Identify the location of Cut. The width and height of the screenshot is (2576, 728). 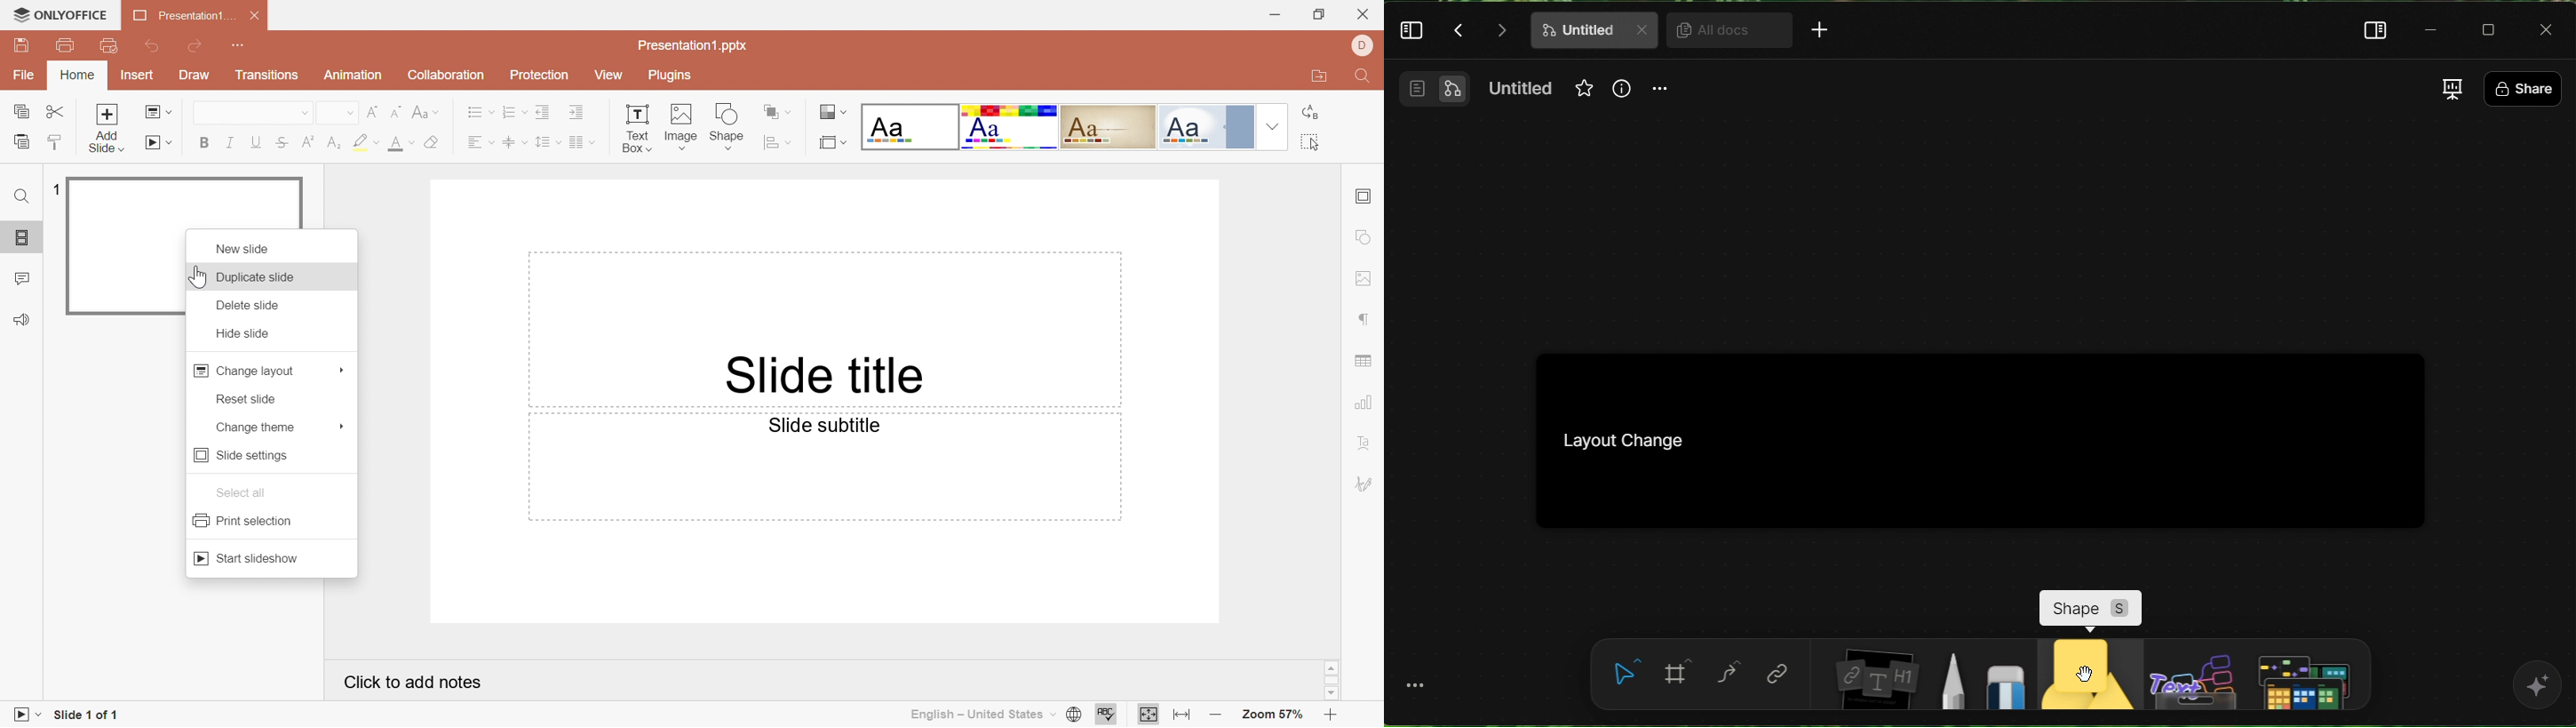
(56, 110).